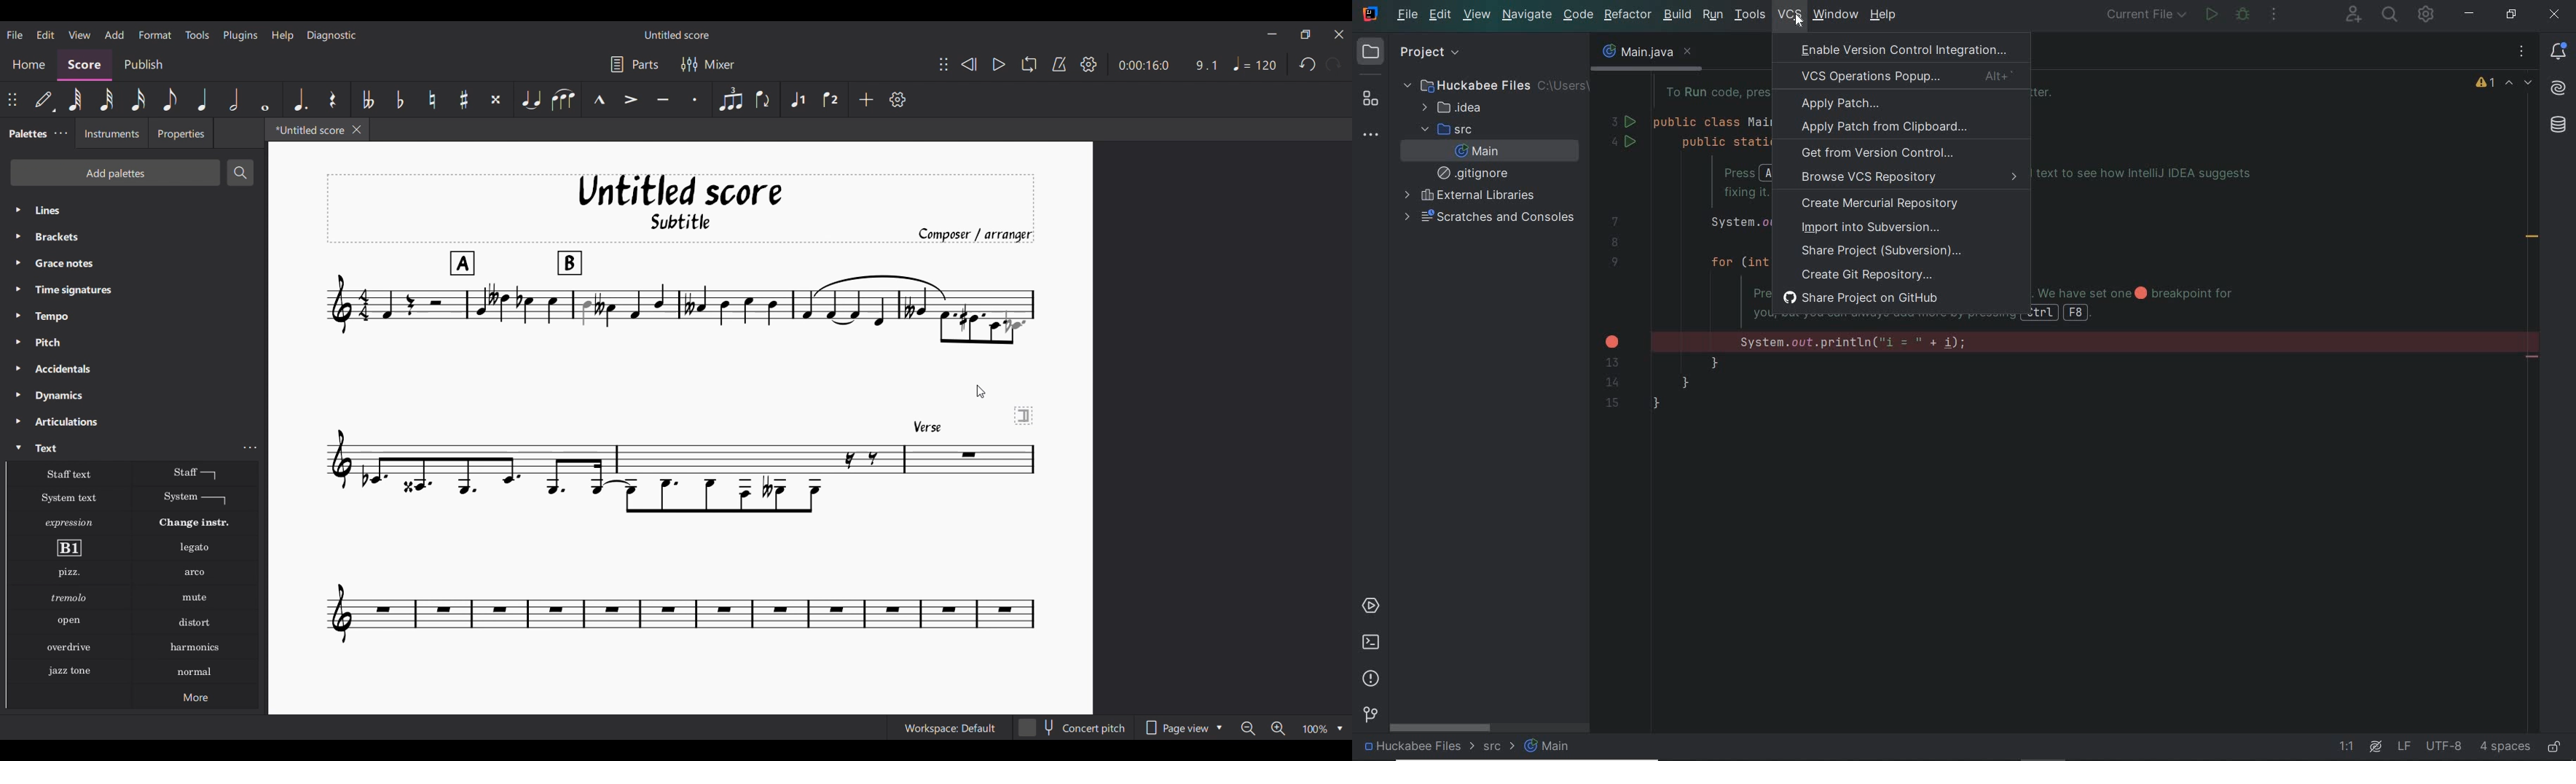 This screenshot has width=2576, height=784. Describe the element at coordinates (898, 99) in the screenshot. I see `Customize settings` at that location.